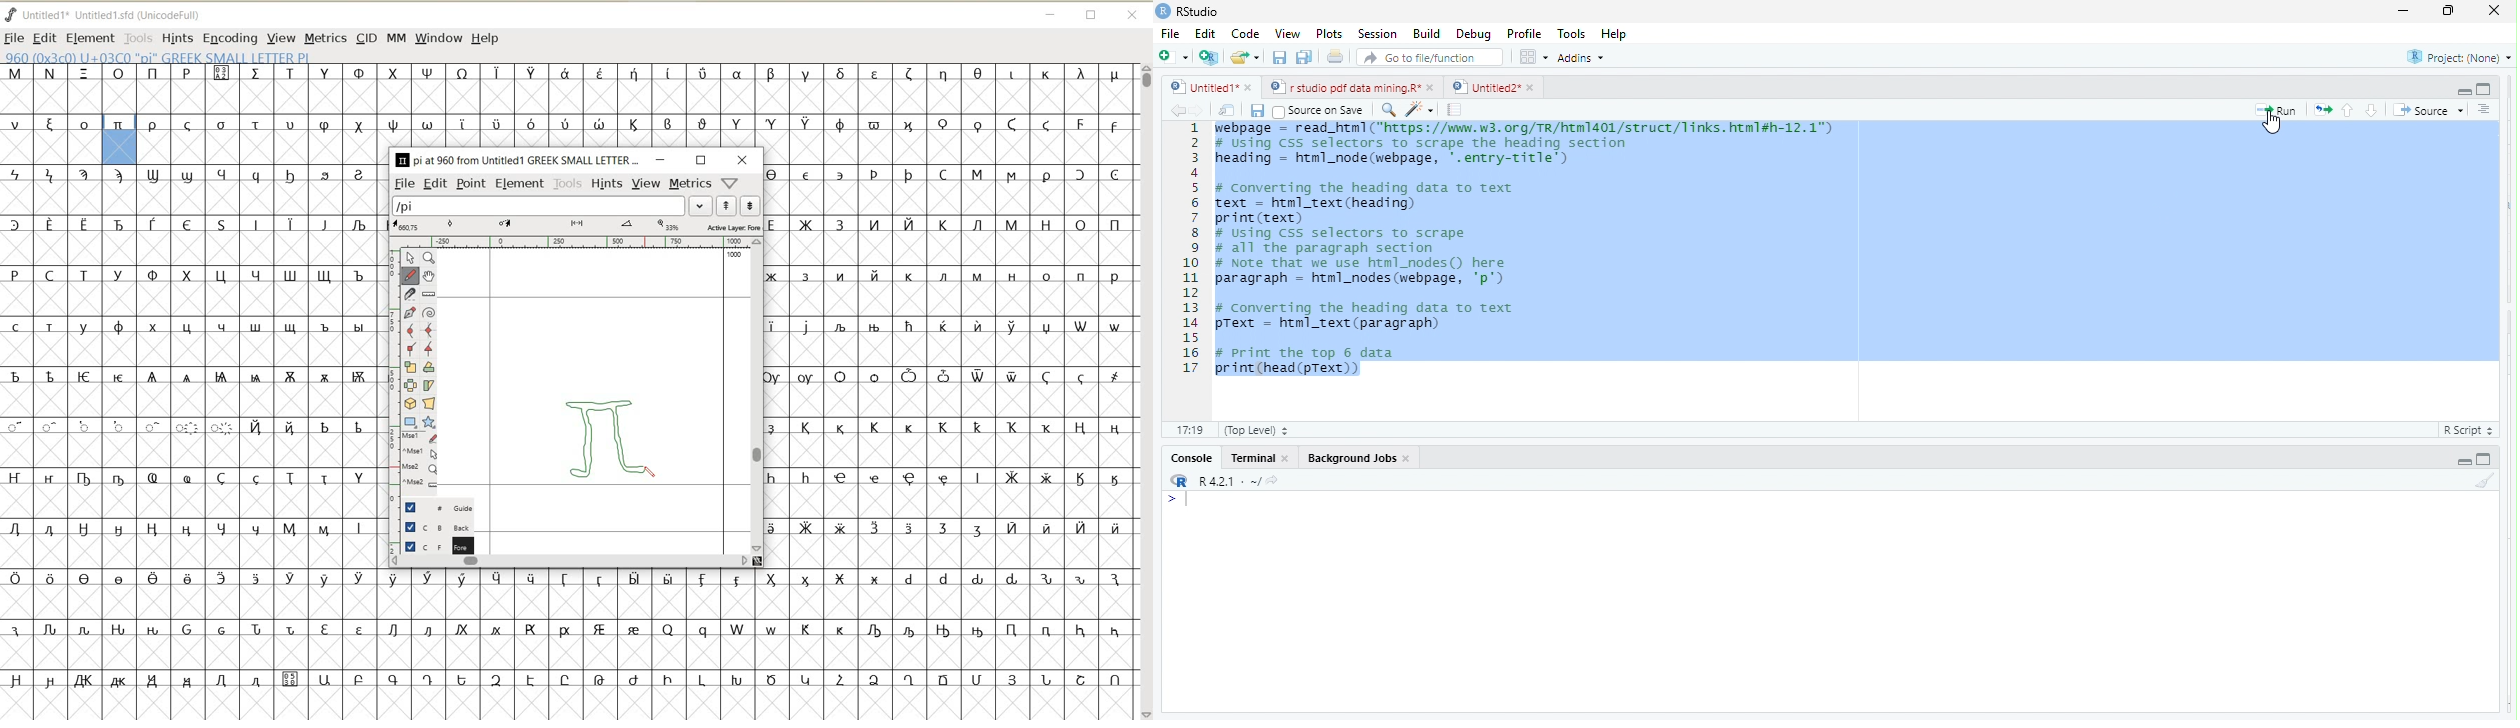 The height and width of the screenshot is (728, 2520). Describe the element at coordinates (410, 422) in the screenshot. I see `rectangle or ellipse` at that location.